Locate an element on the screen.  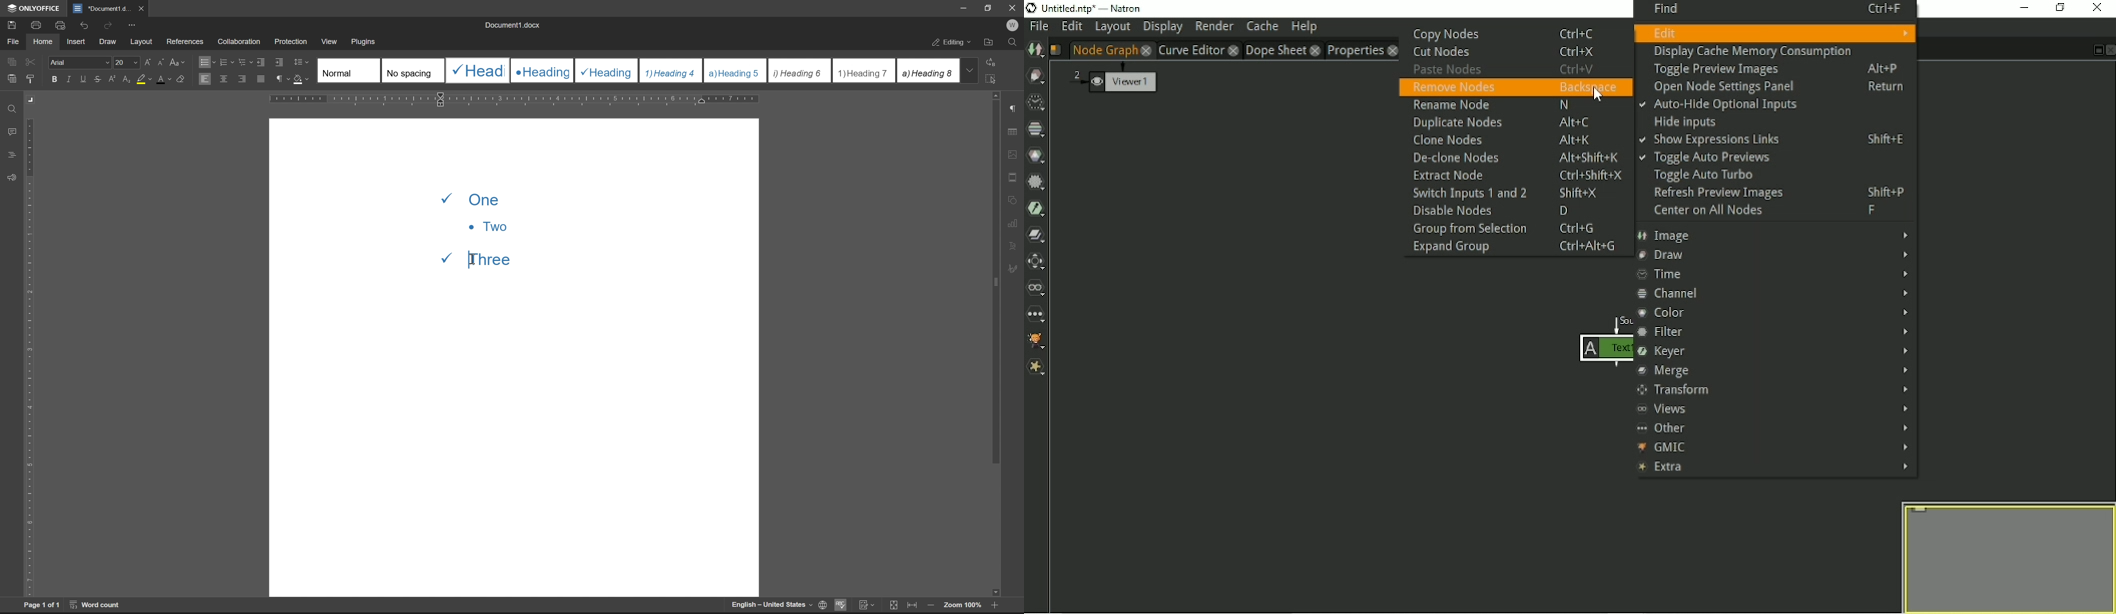
Heading 8 is located at coordinates (928, 70).